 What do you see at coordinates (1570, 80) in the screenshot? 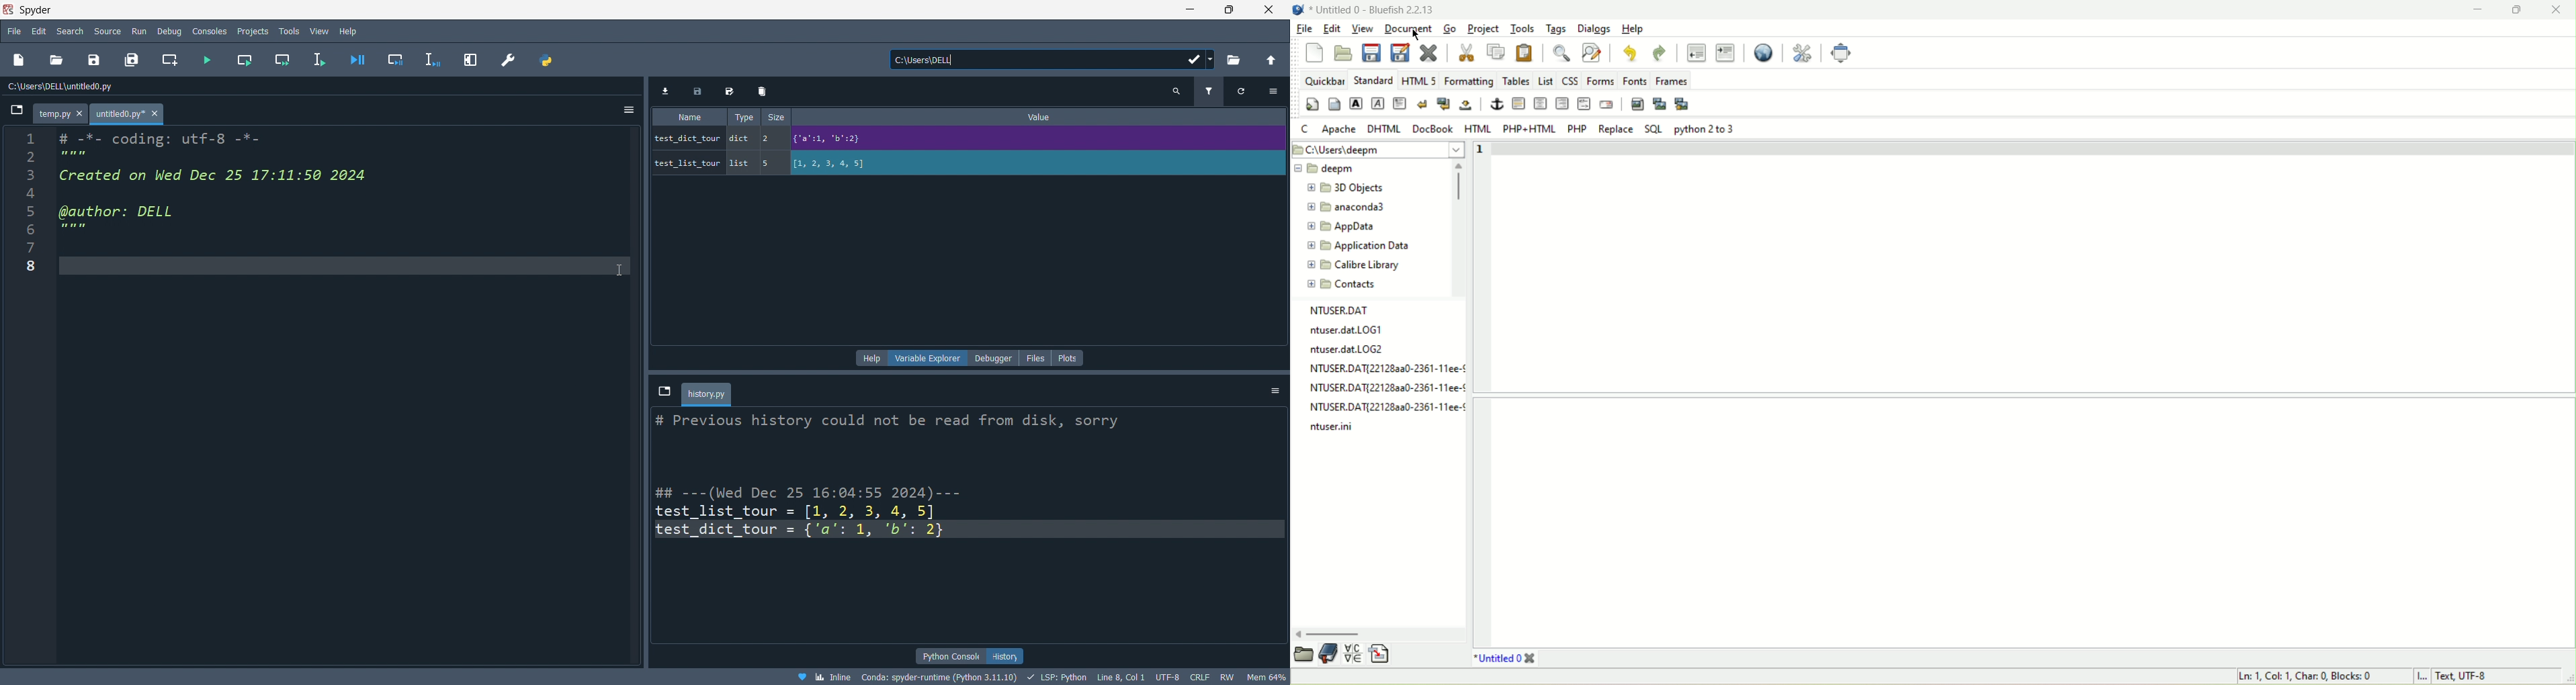
I see `css` at bounding box center [1570, 80].